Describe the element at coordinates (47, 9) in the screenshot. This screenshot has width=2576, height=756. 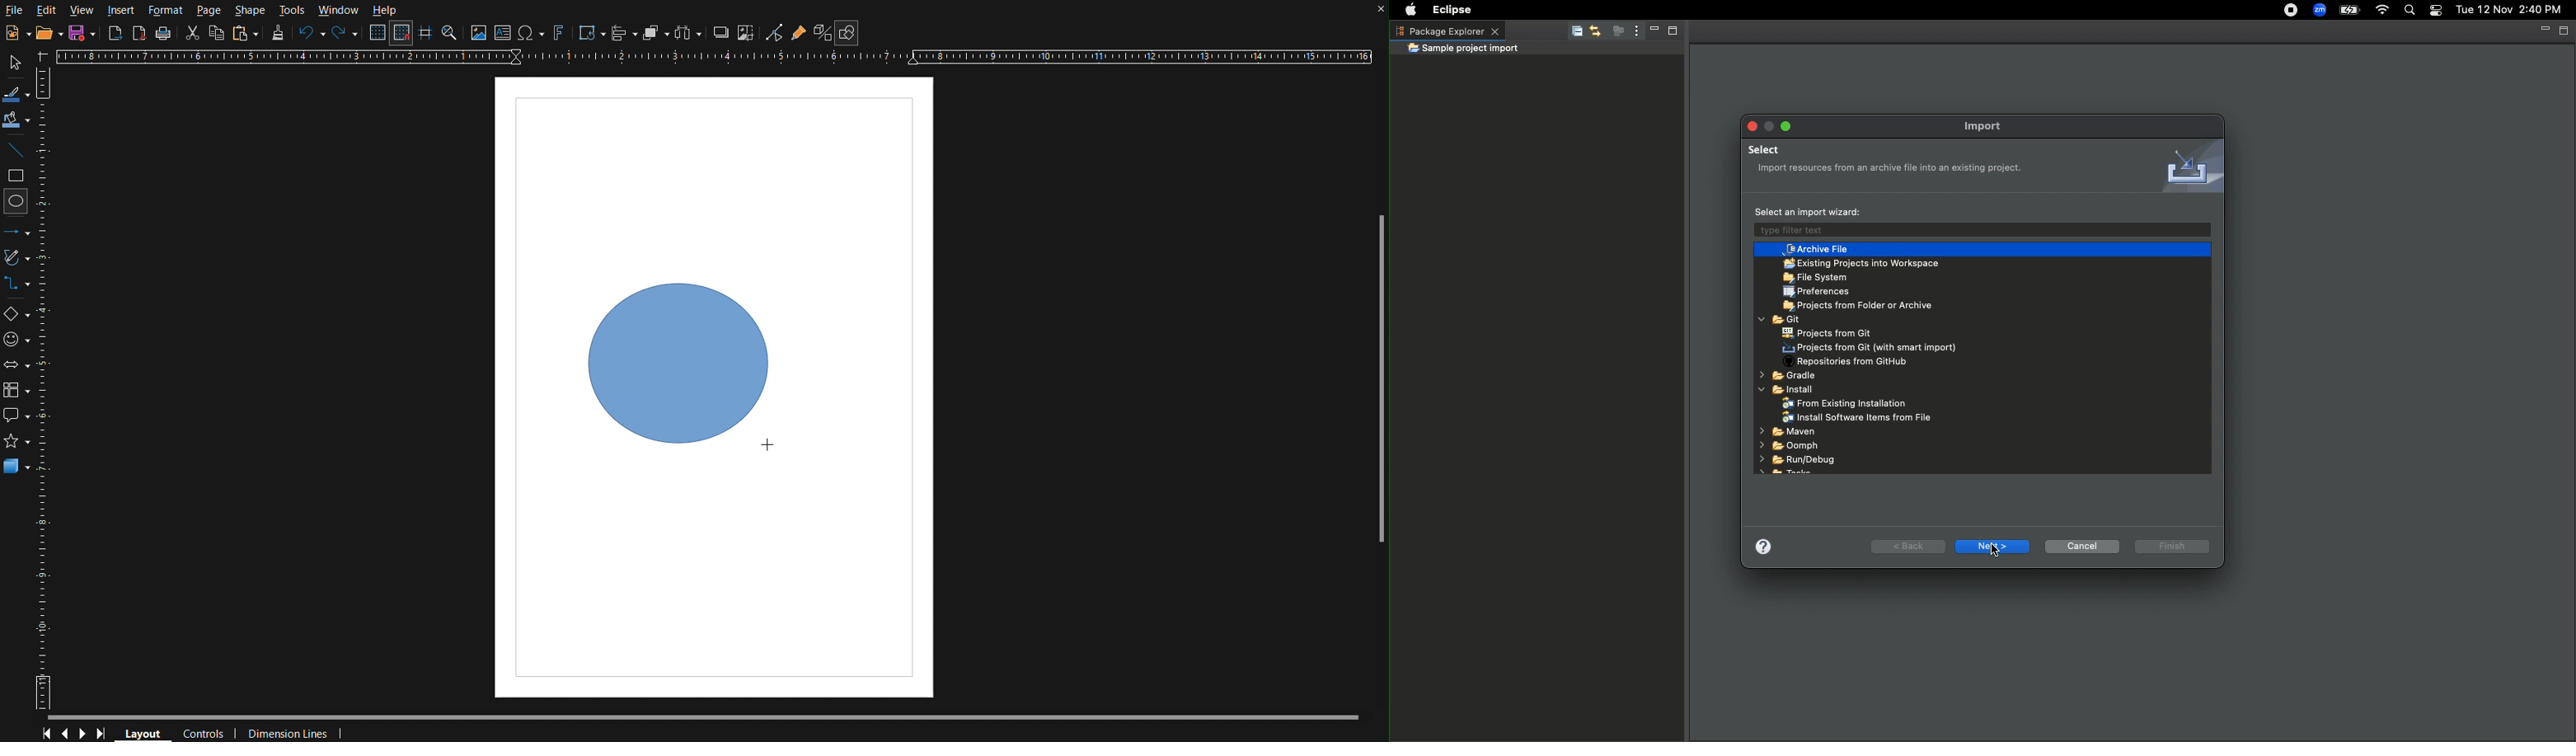
I see `Edit` at that location.